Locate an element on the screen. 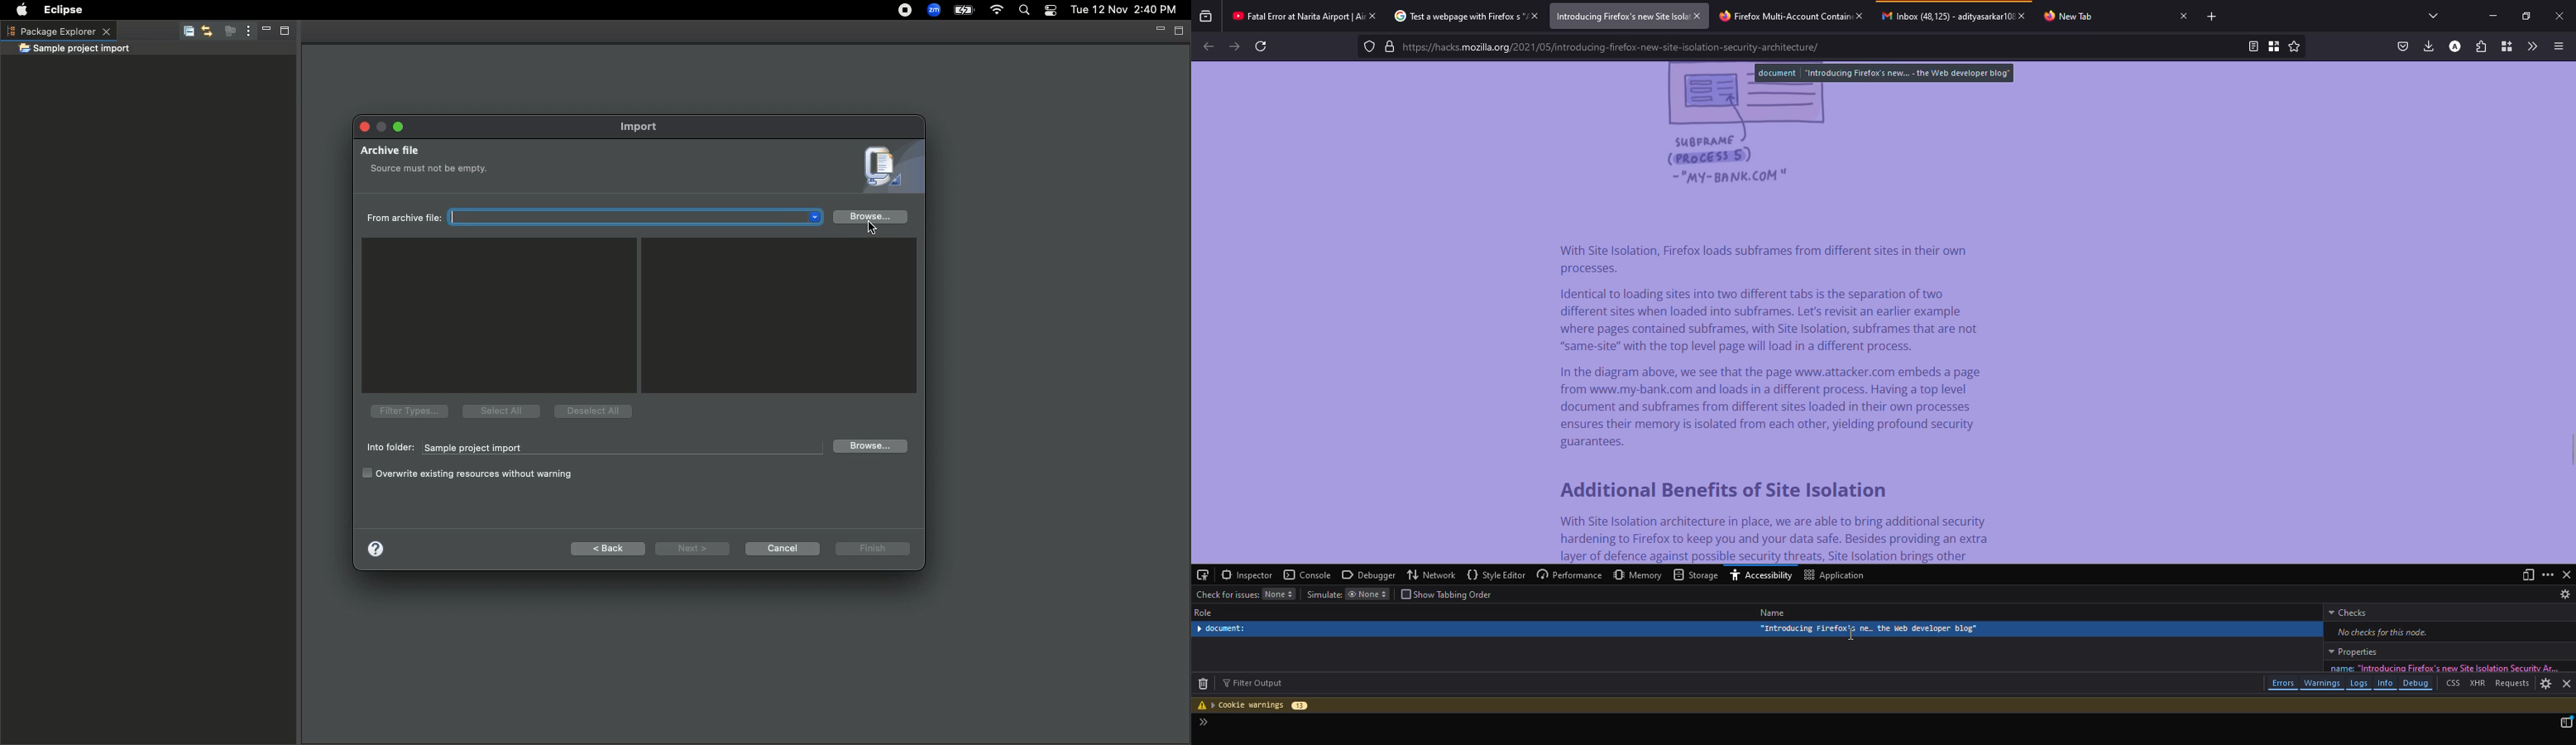 Image resolution: width=2576 pixels, height=756 pixels. Browse is located at coordinates (869, 446).